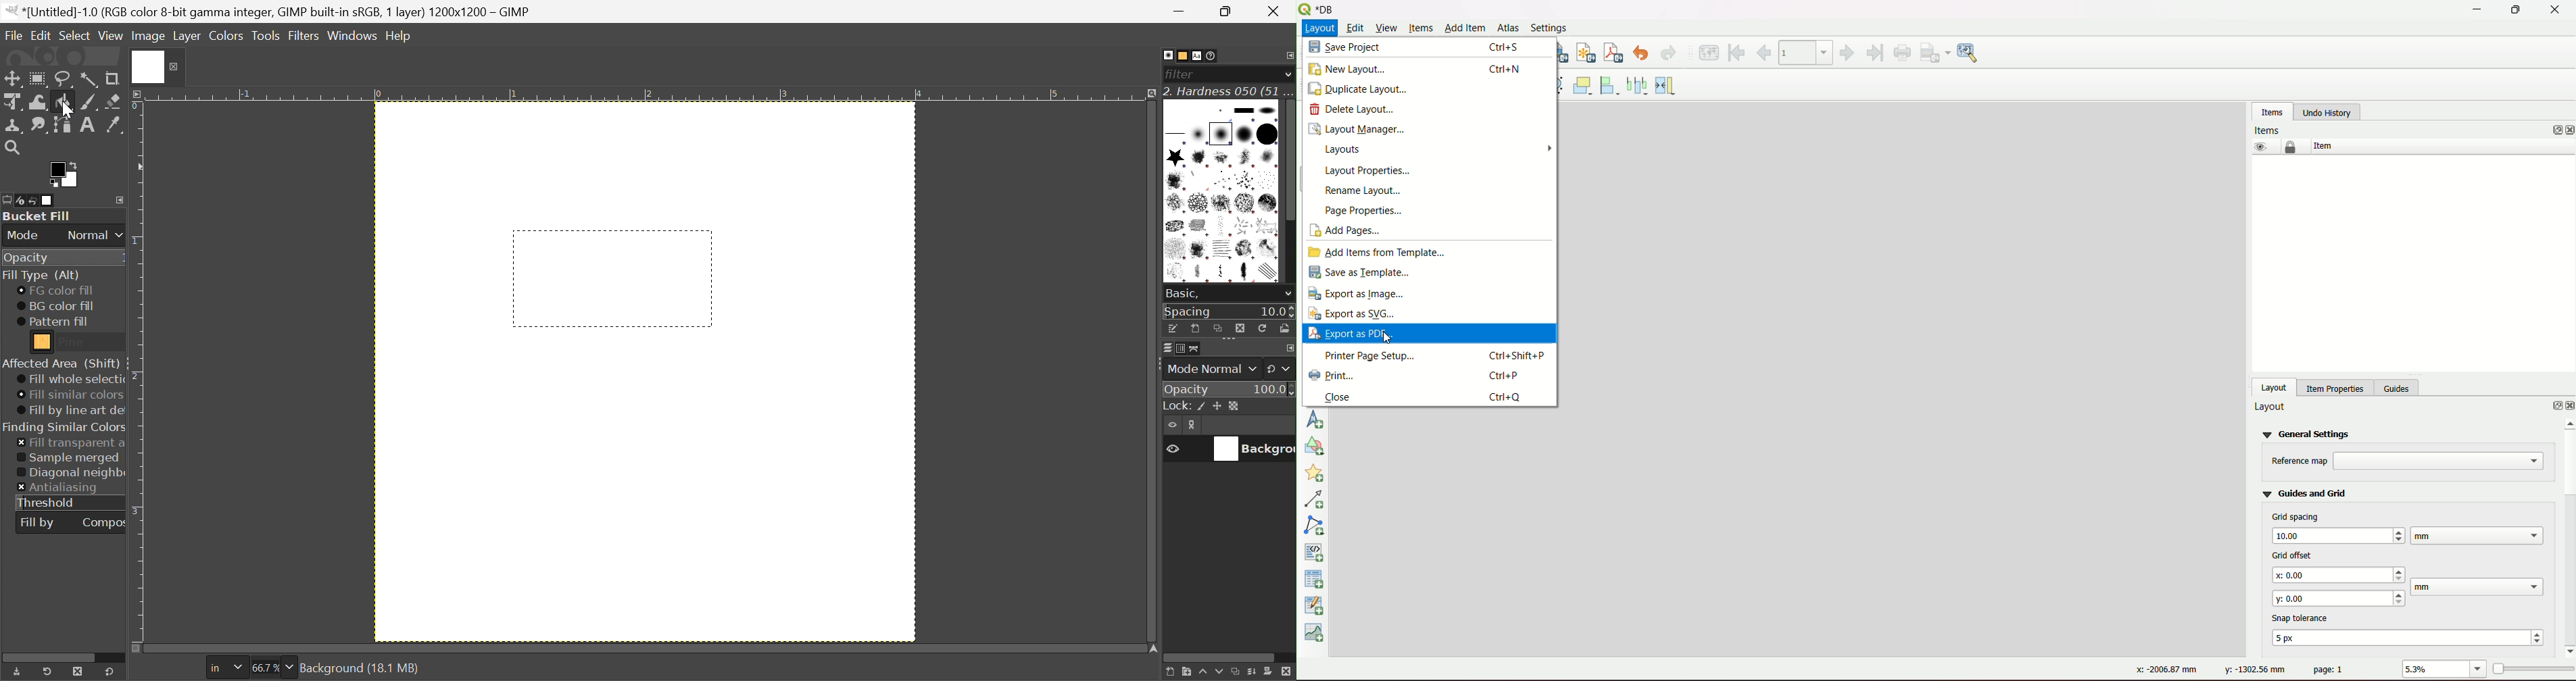 The image size is (2576, 700). What do you see at coordinates (1175, 157) in the screenshot?
I see `Star` at bounding box center [1175, 157].